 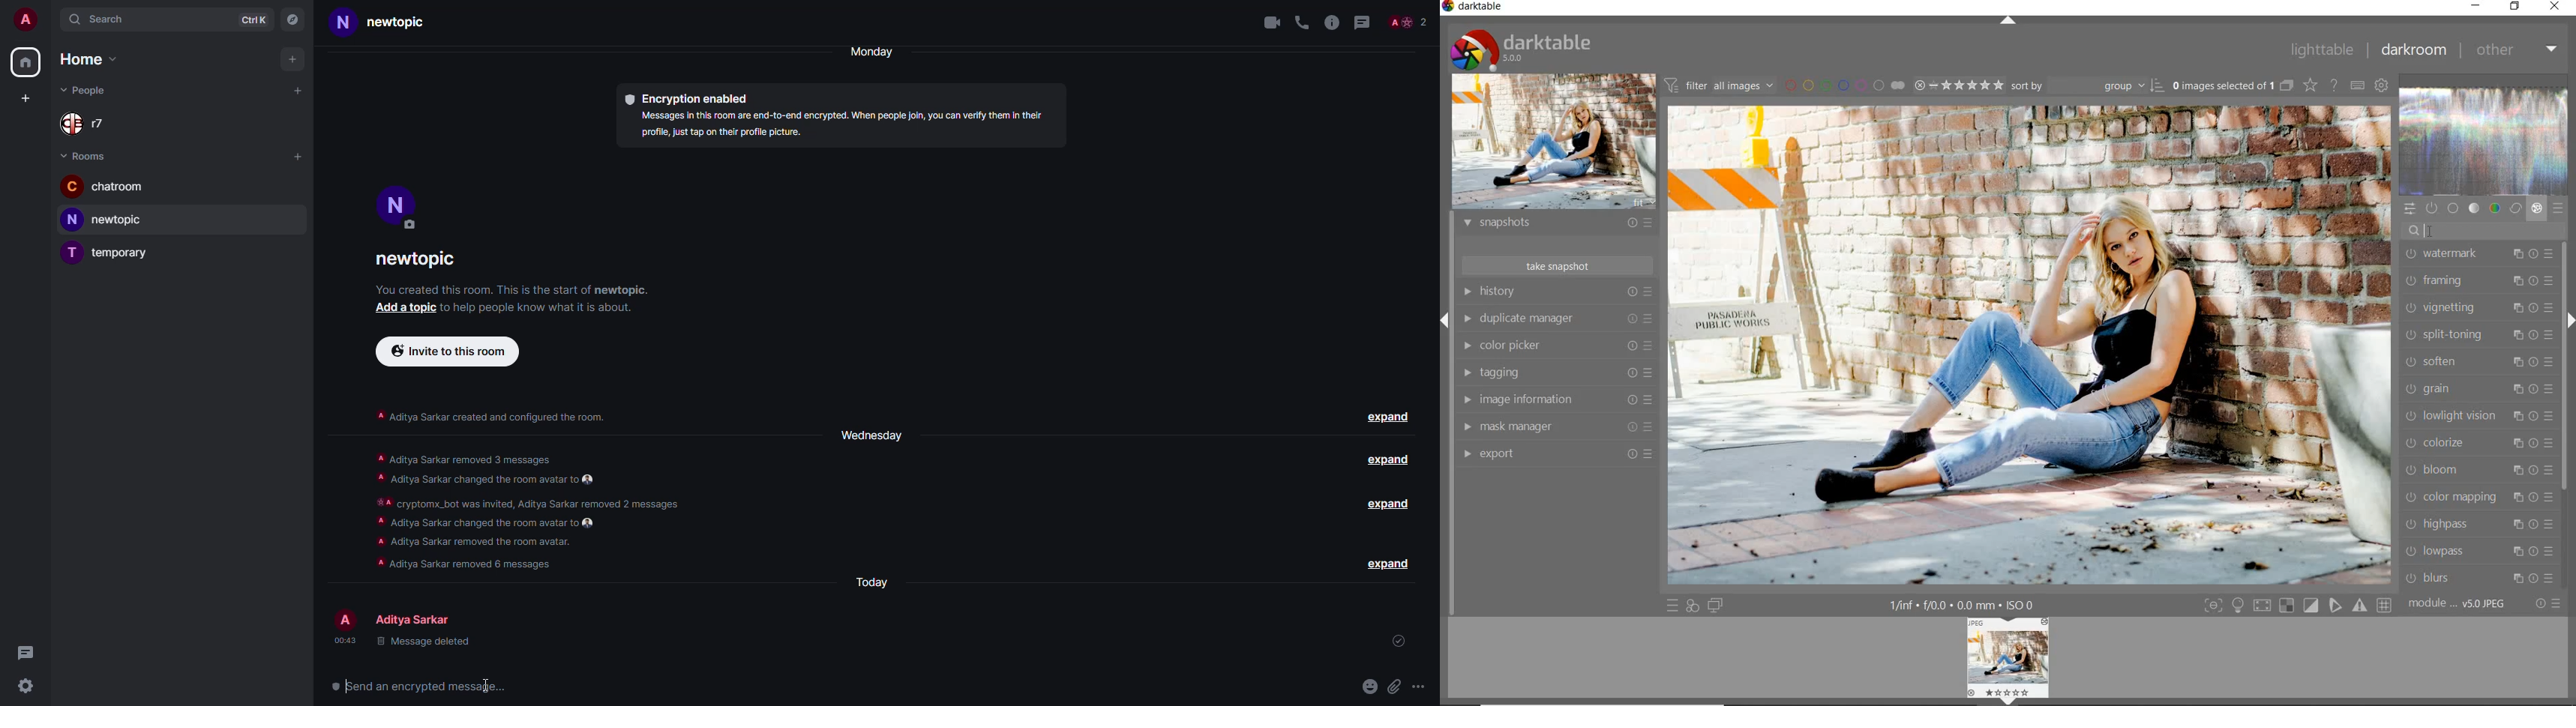 What do you see at coordinates (1964, 605) in the screenshot?
I see `other display information` at bounding box center [1964, 605].